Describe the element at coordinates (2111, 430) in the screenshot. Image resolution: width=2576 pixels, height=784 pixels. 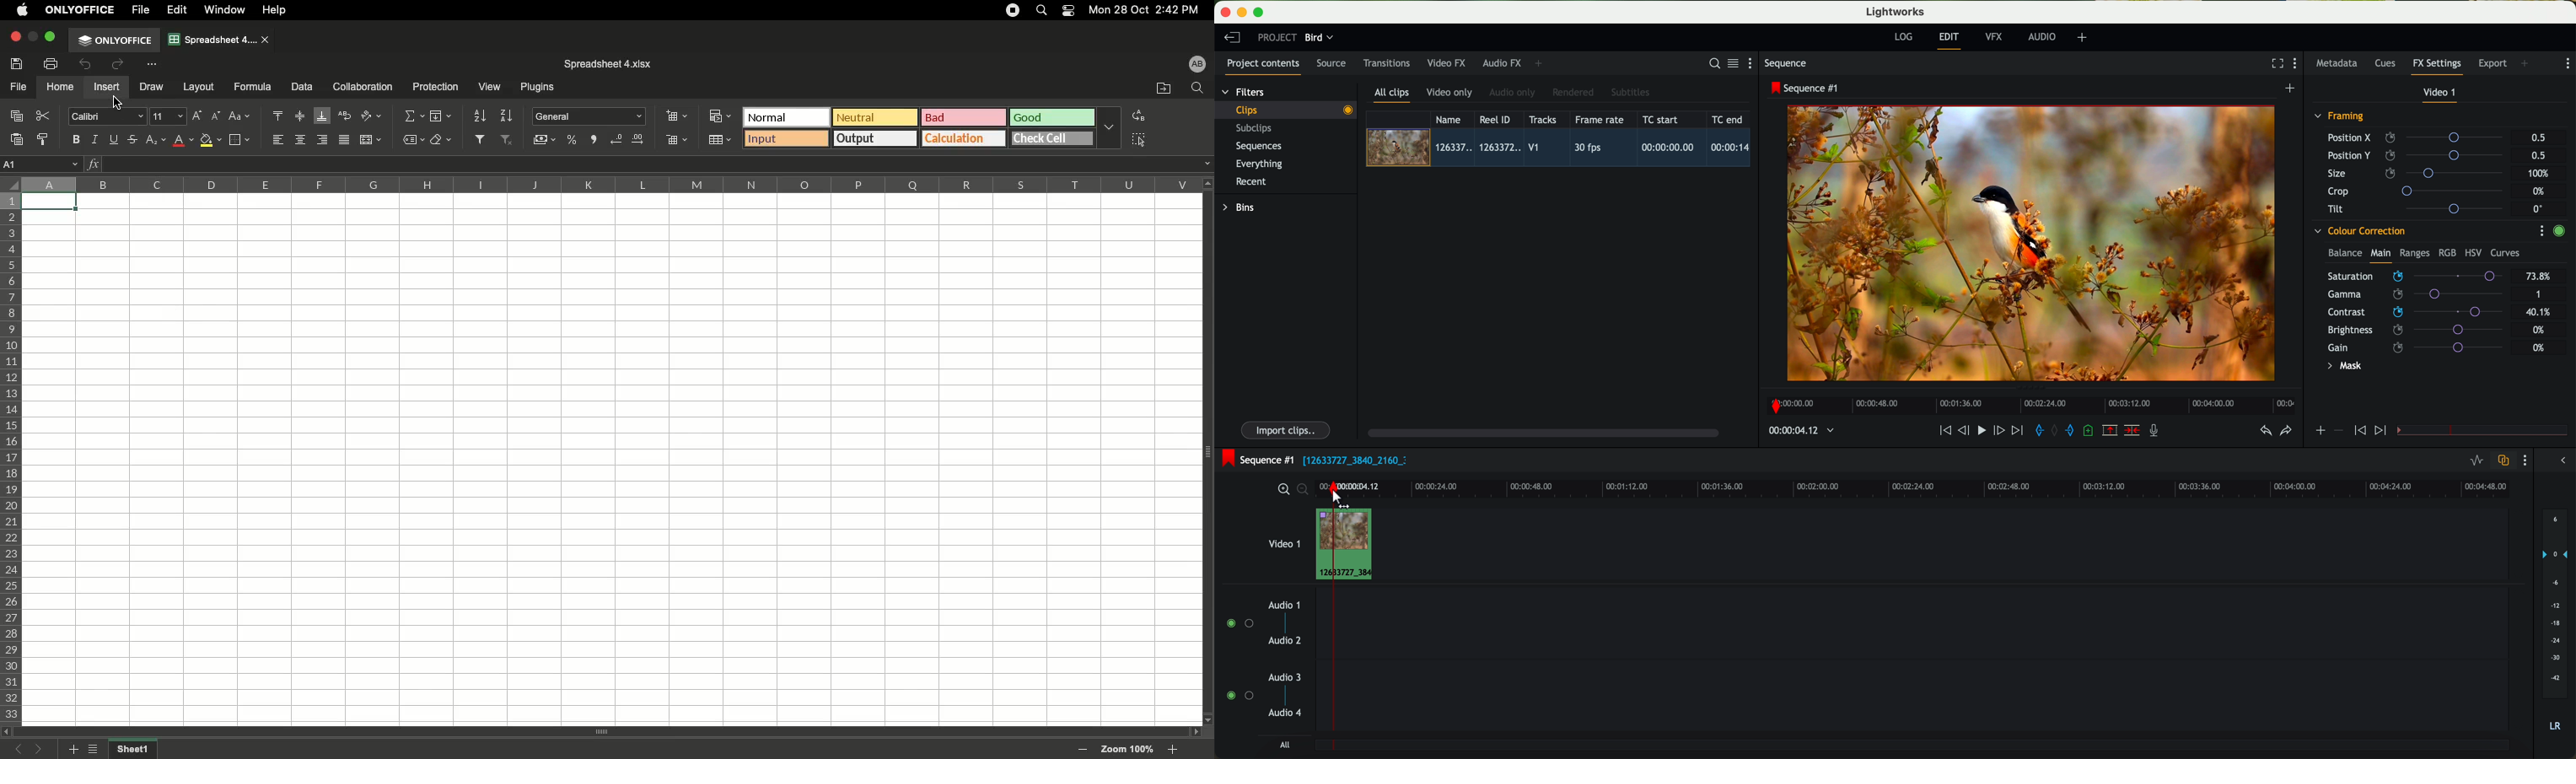
I see `remove the marked section` at that location.